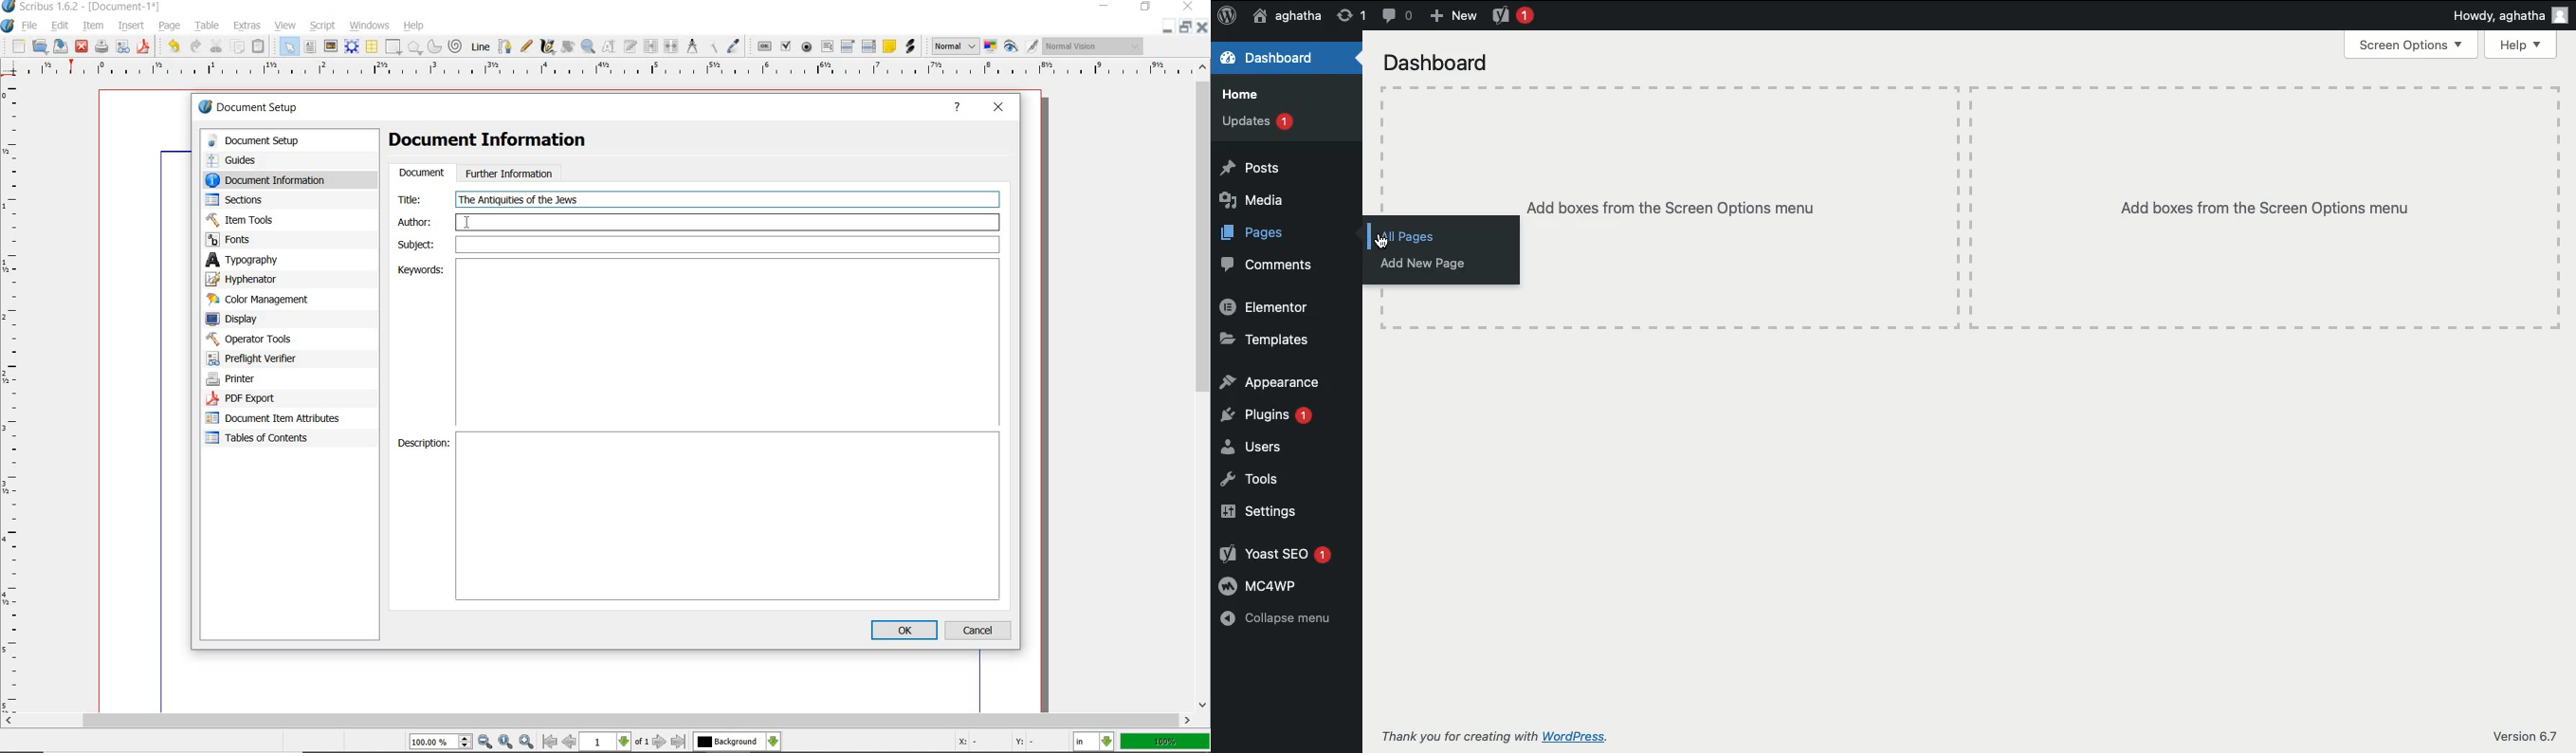 Image resolution: width=2576 pixels, height=756 pixels. Describe the element at coordinates (1186, 26) in the screenshot. I see `restore` at that location.